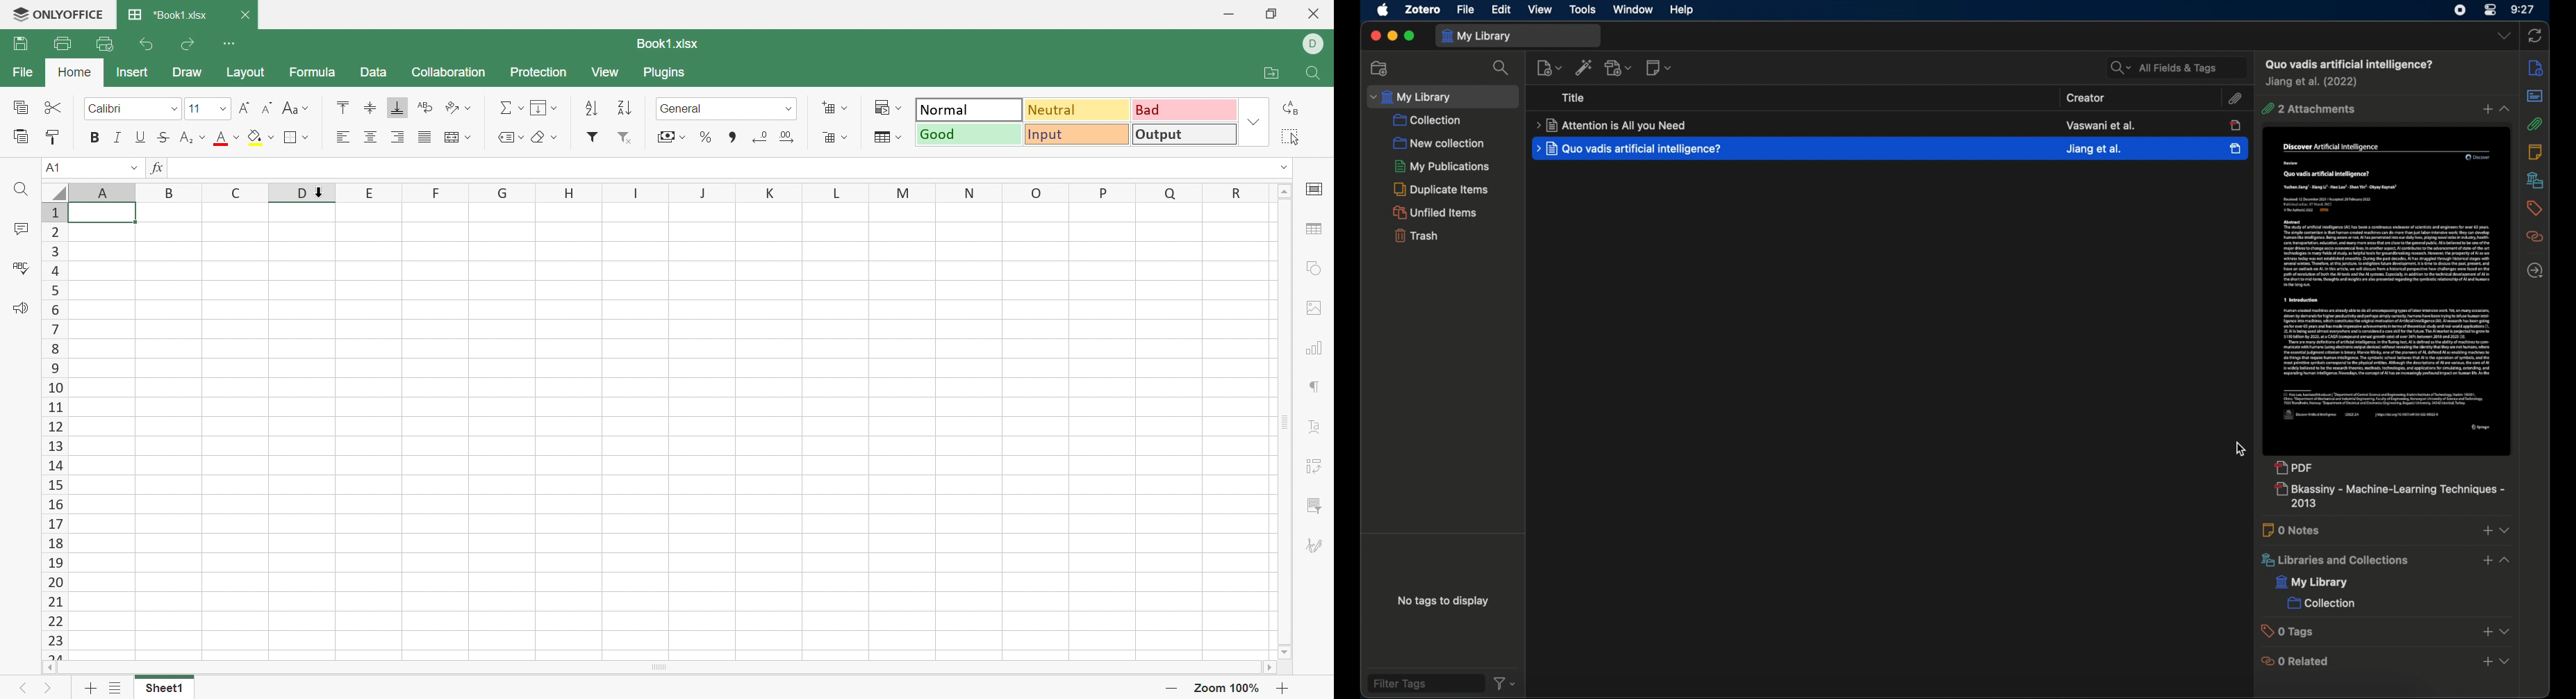 The image size is (2576, 700). What do you see at coordinates (1575, 98) in the screenshot?
I see `title` at bounding box center [1575, 98].